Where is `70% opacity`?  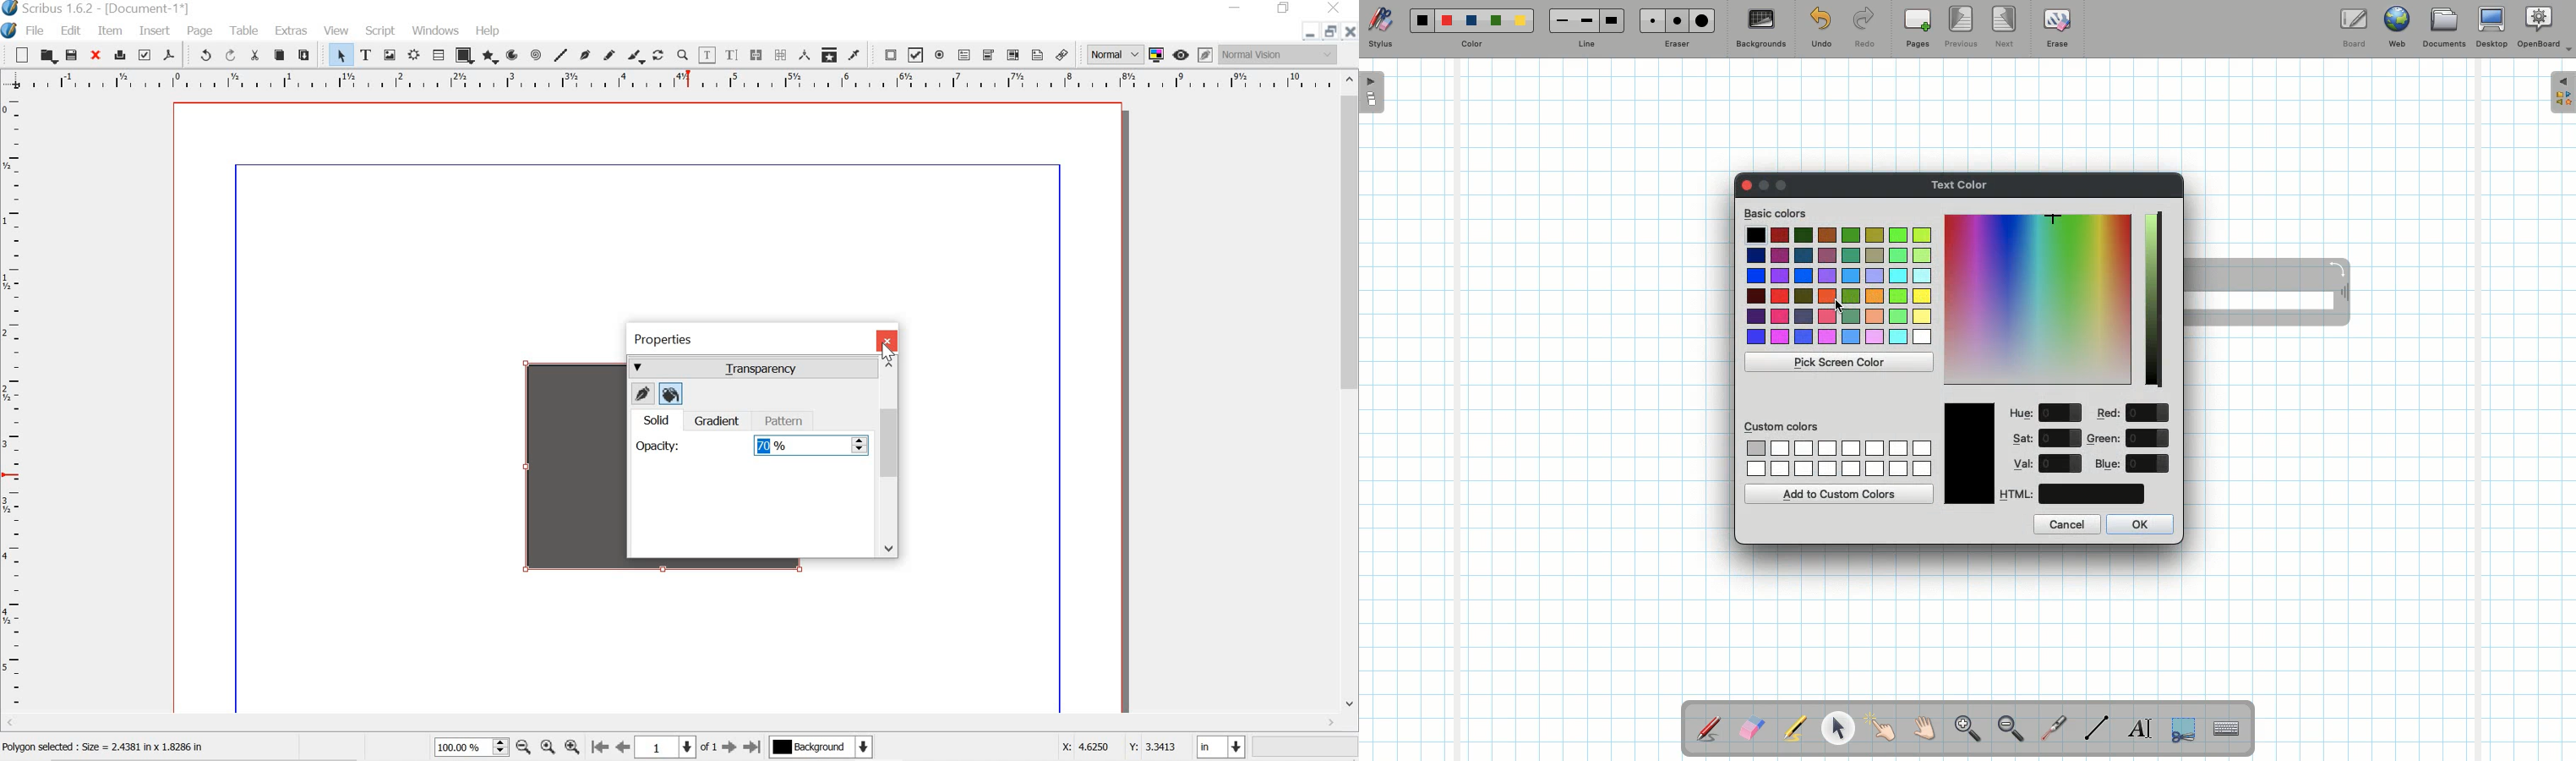 70% opacity is located at coordinates (811, 446).